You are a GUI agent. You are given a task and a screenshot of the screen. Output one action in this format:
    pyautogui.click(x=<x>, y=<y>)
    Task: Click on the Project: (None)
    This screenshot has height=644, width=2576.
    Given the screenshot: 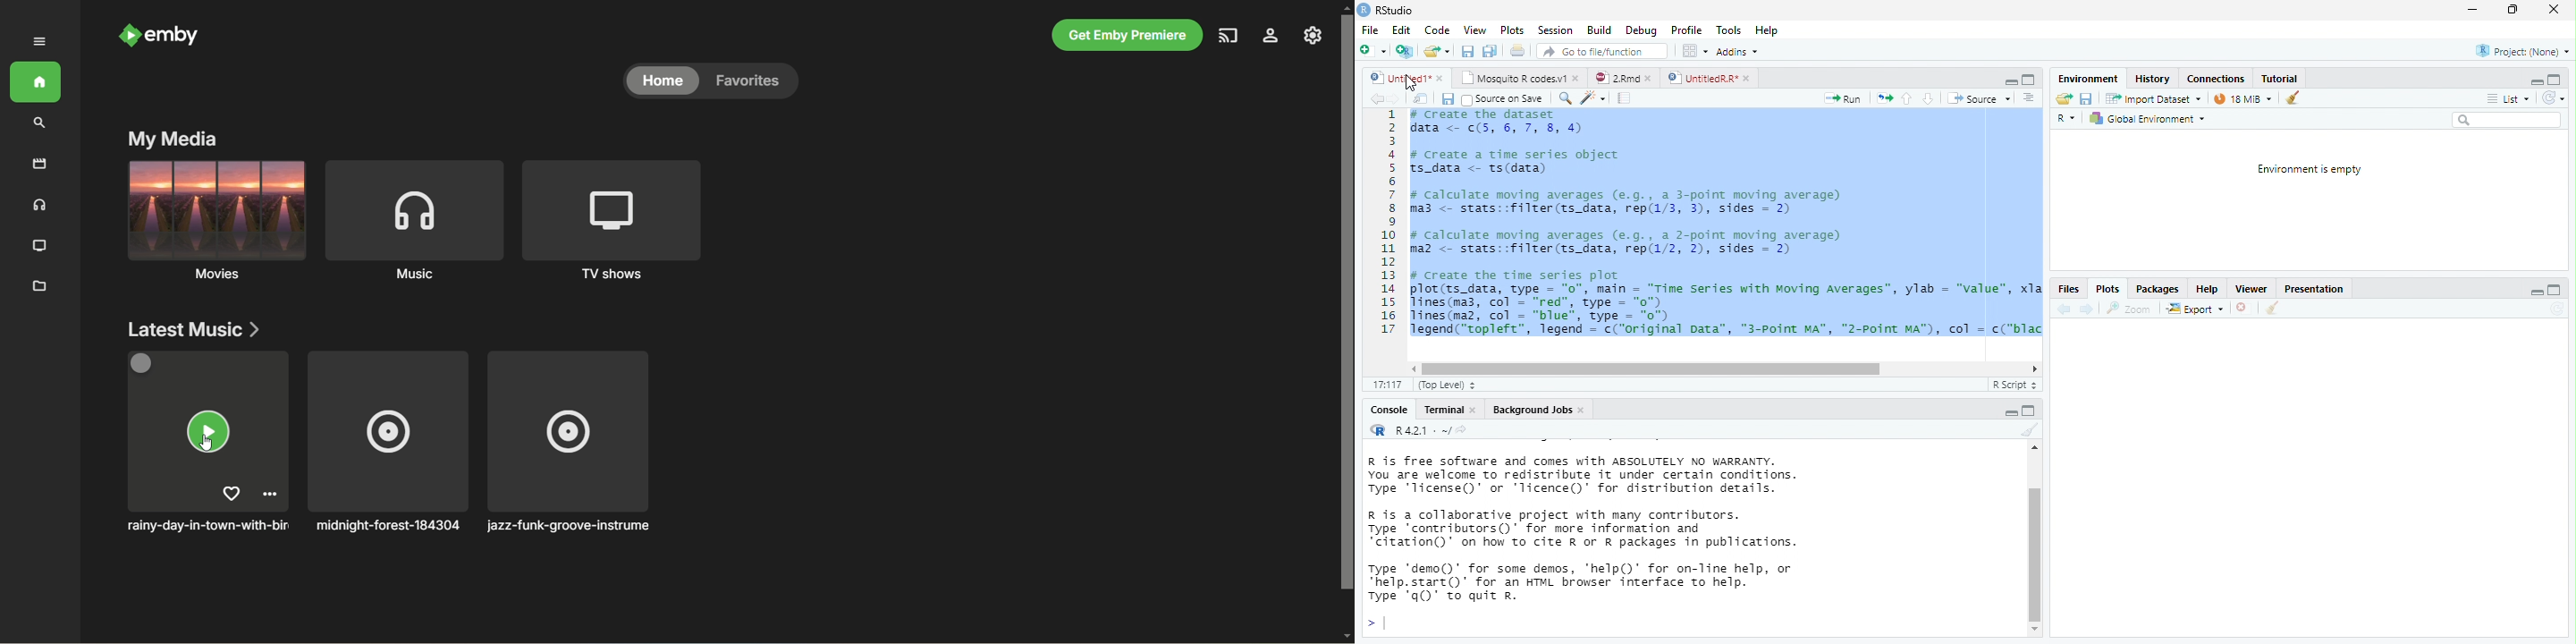 What is the action you would take?
    pyautogui.click(x=2523, y=52)
    